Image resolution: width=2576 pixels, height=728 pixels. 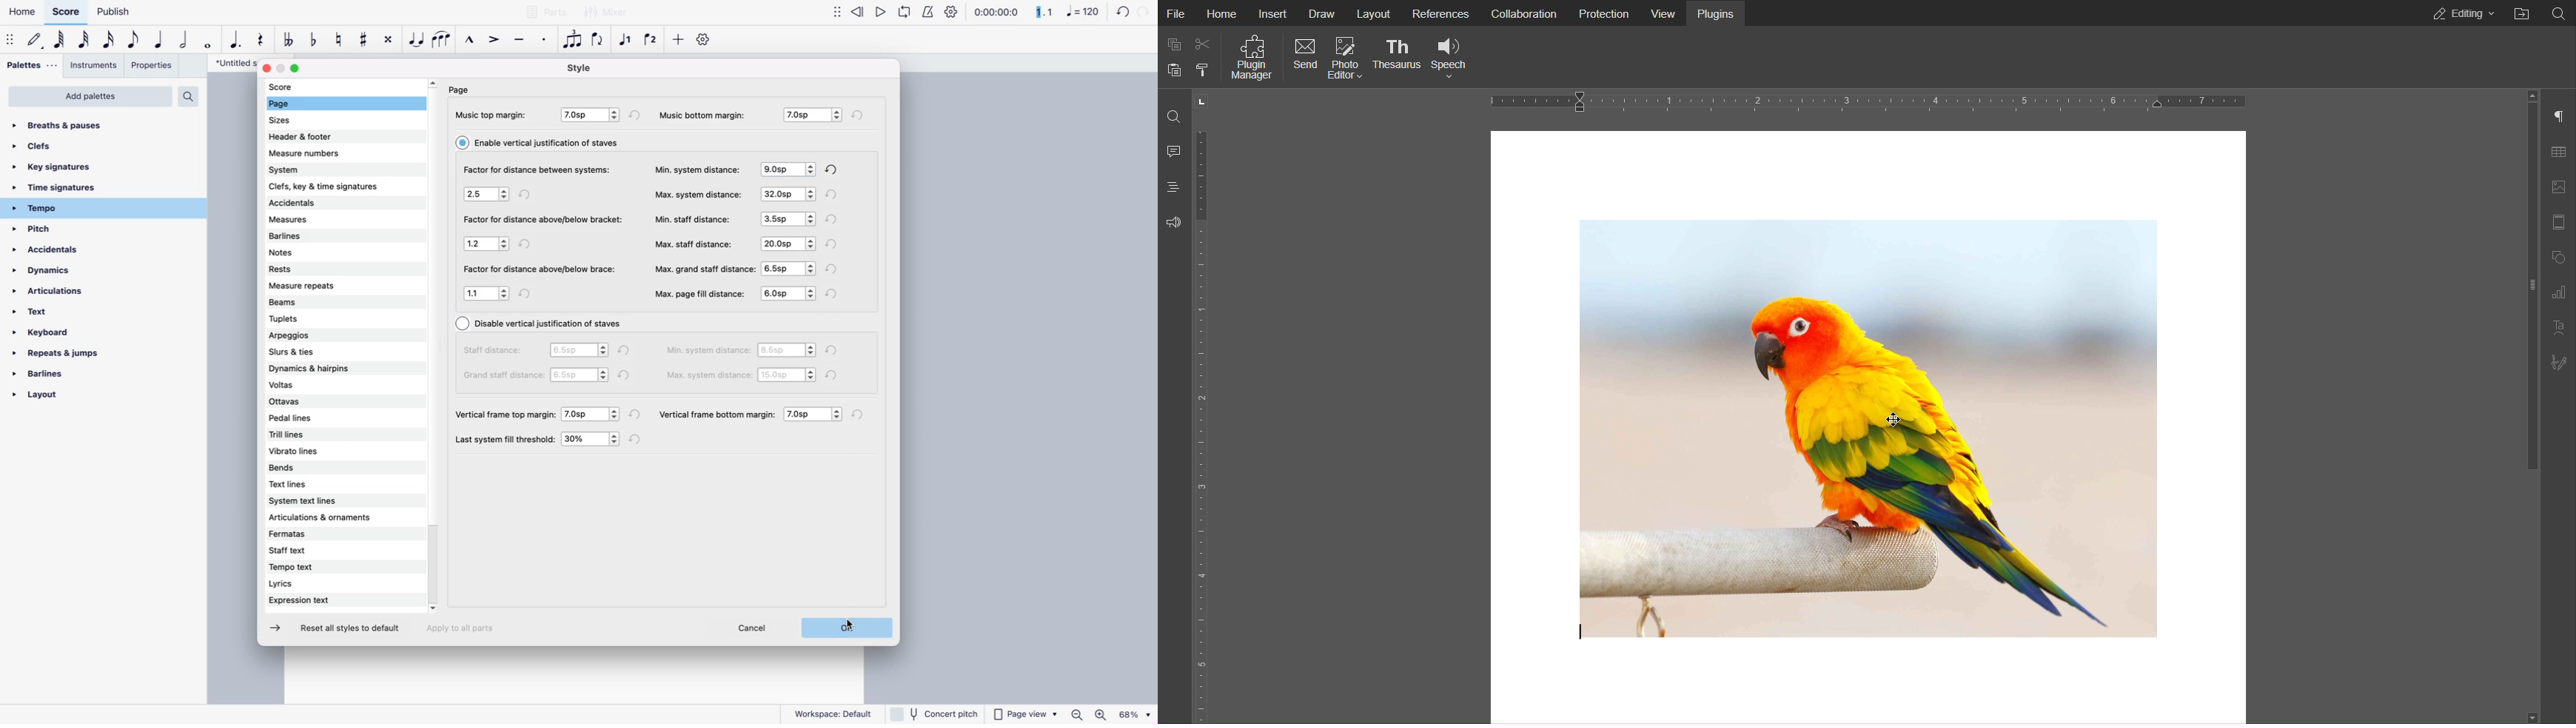 What do you see at coordinates (536, 170) in the screenshot?
I see `factor for distance between systems` at bounding box center [536, 170].